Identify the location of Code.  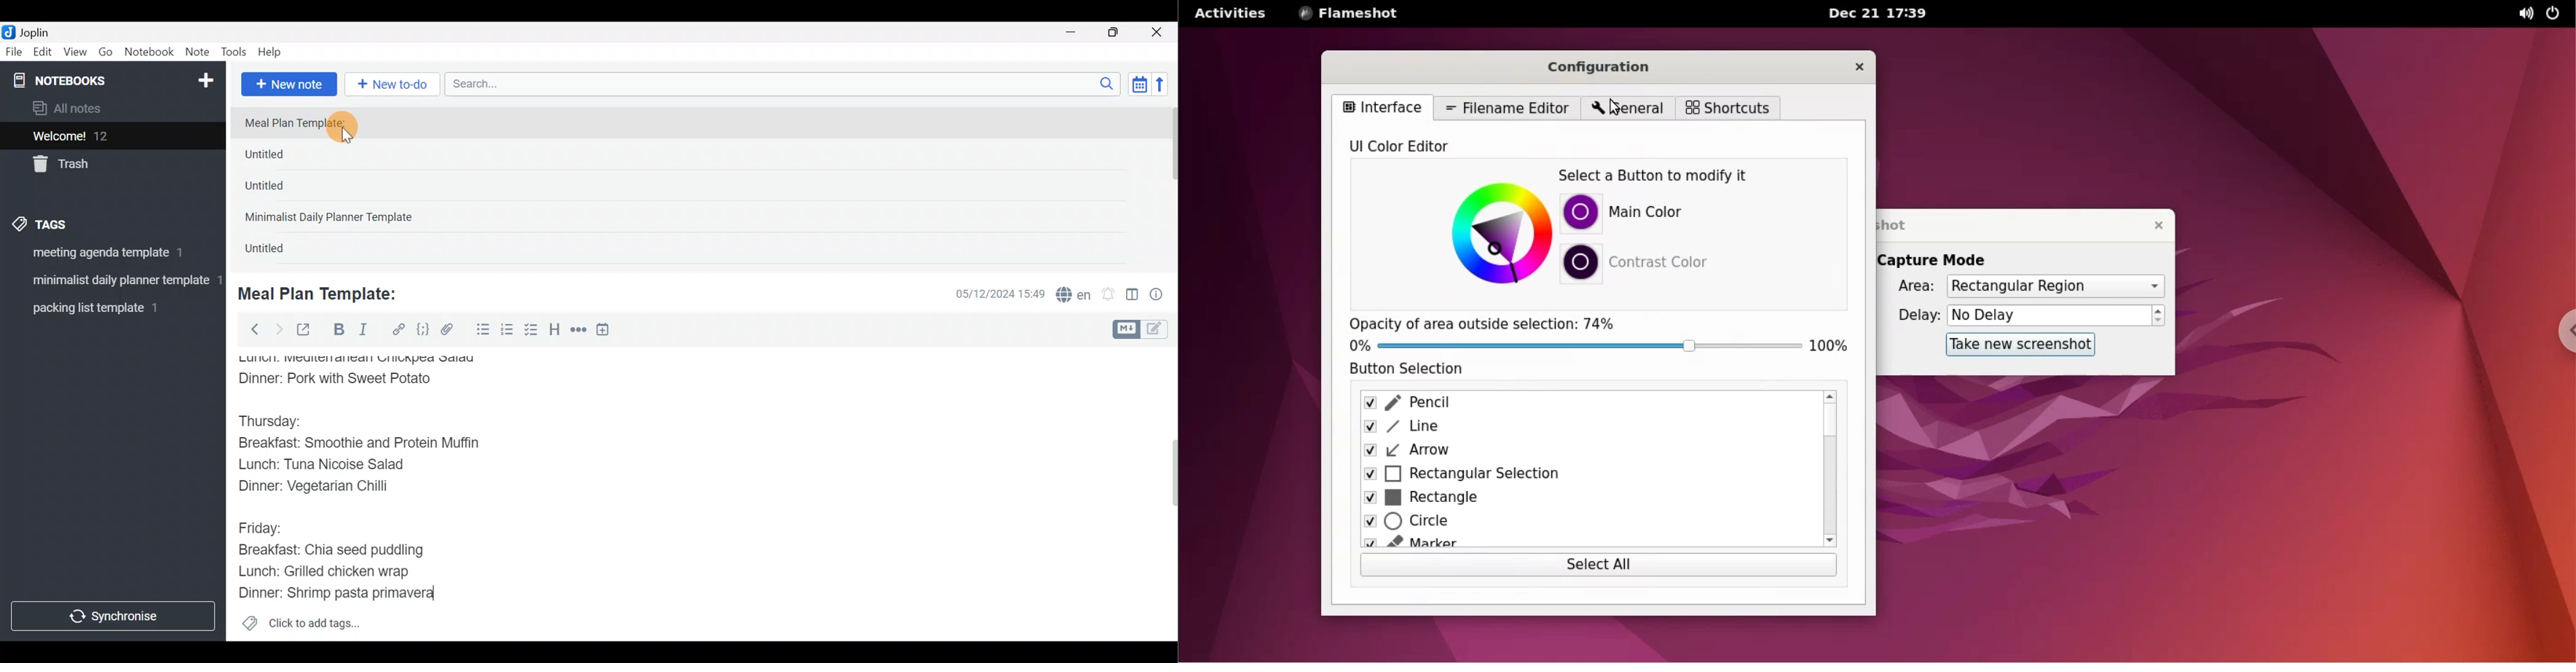
(422, 329).